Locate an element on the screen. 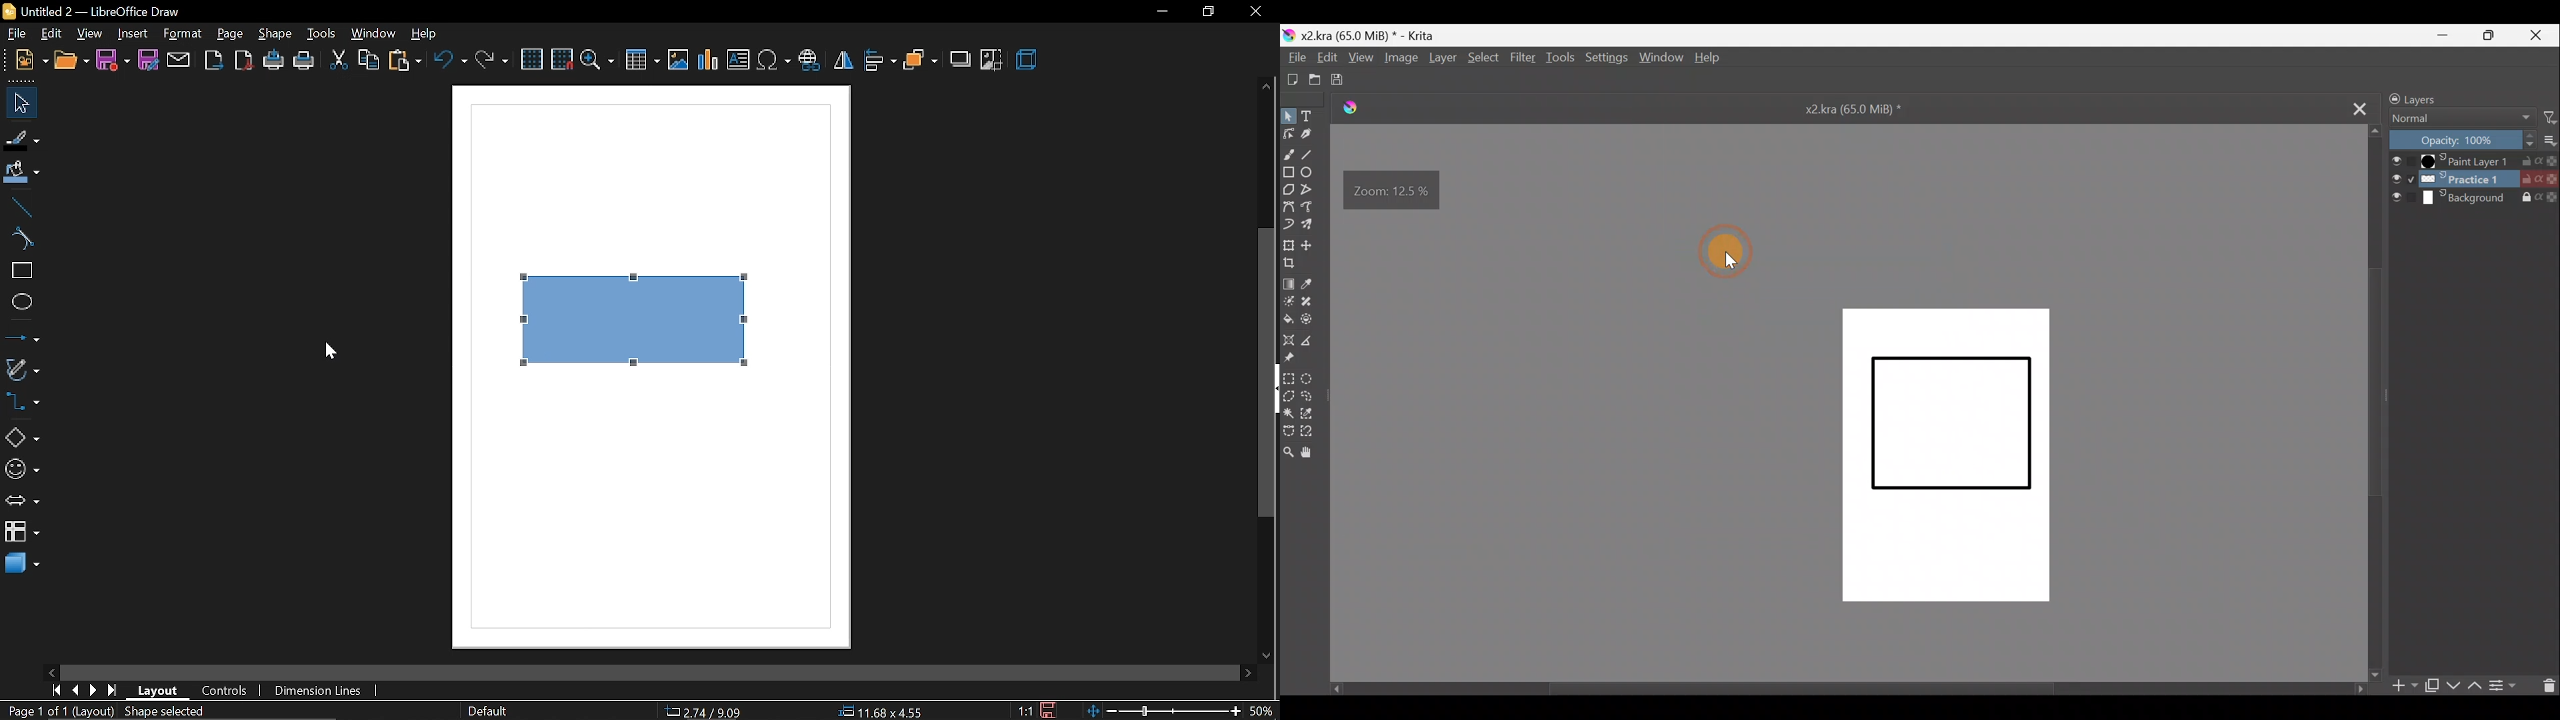 Image resolution: width=2576 pixels, height=728 pixels. save is located at coordinates (1050, 709).